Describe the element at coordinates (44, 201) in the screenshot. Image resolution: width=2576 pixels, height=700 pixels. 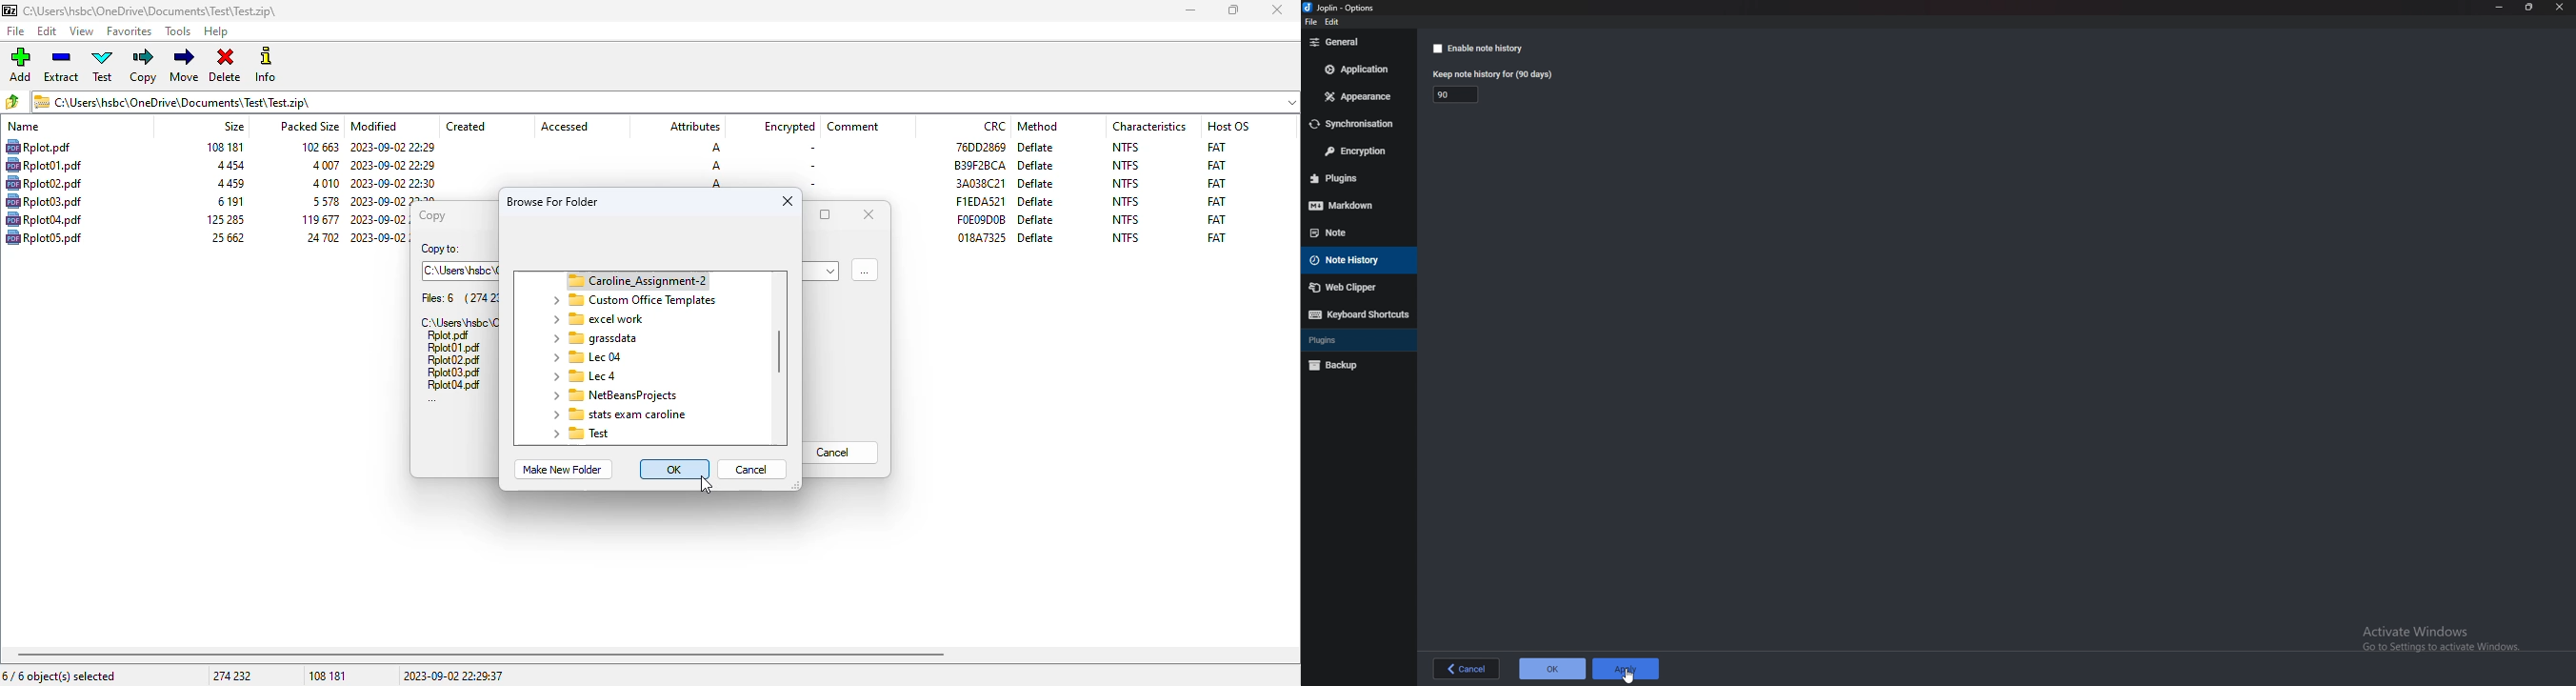
I see `file` at that location.